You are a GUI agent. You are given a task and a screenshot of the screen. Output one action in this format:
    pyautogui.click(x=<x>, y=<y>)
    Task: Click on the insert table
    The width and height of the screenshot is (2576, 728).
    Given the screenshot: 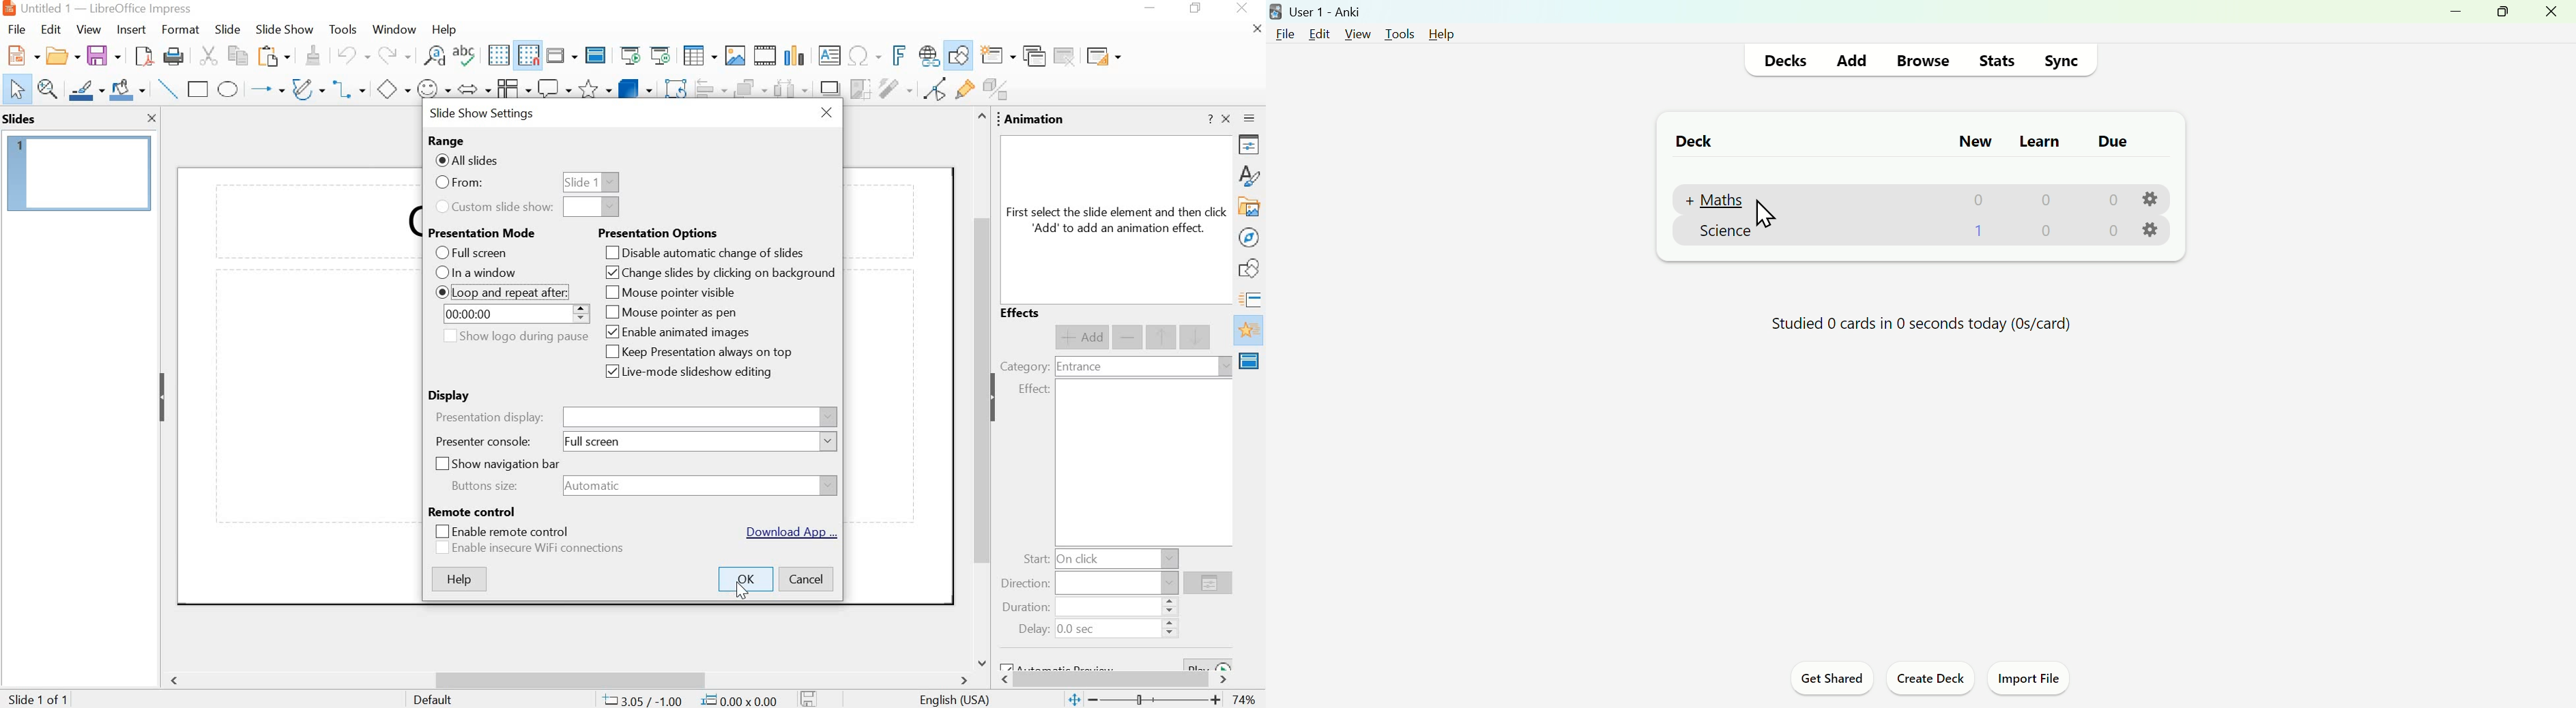 What is the action you would take?
    pyautogui.click(x=700, y=57)
    